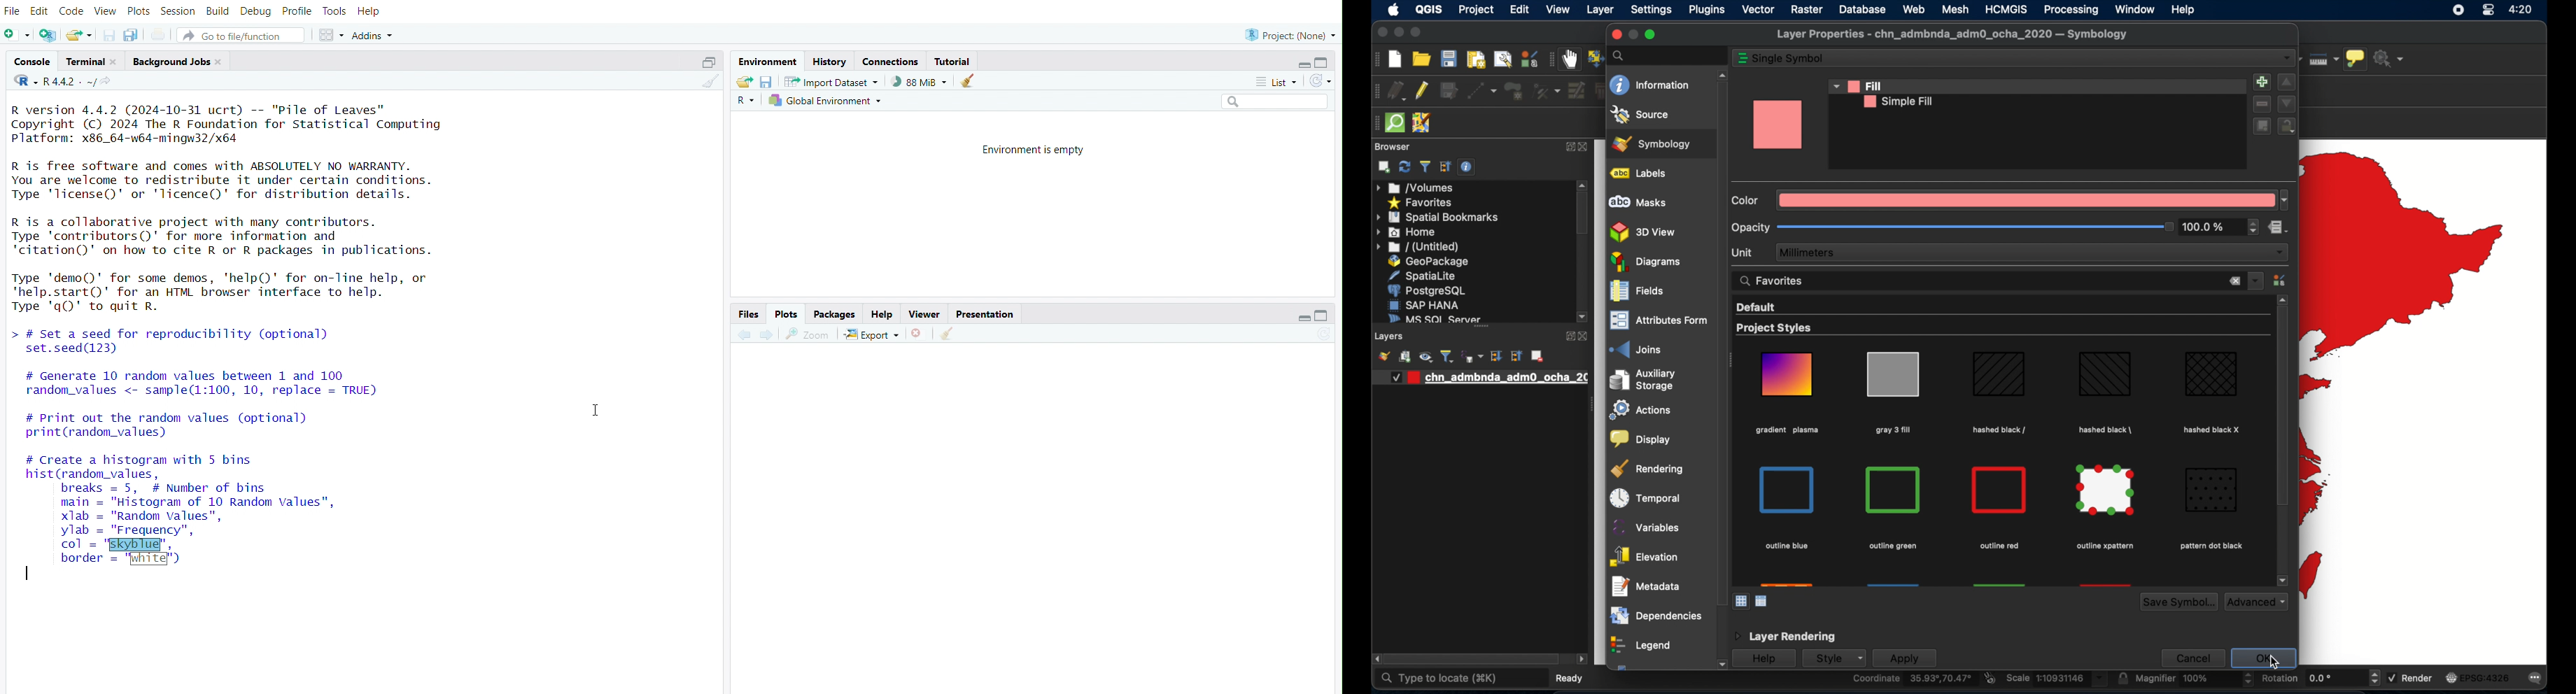 This screenshot has width=2576, height=700. I want to click on import dataset, so click(833, 82).